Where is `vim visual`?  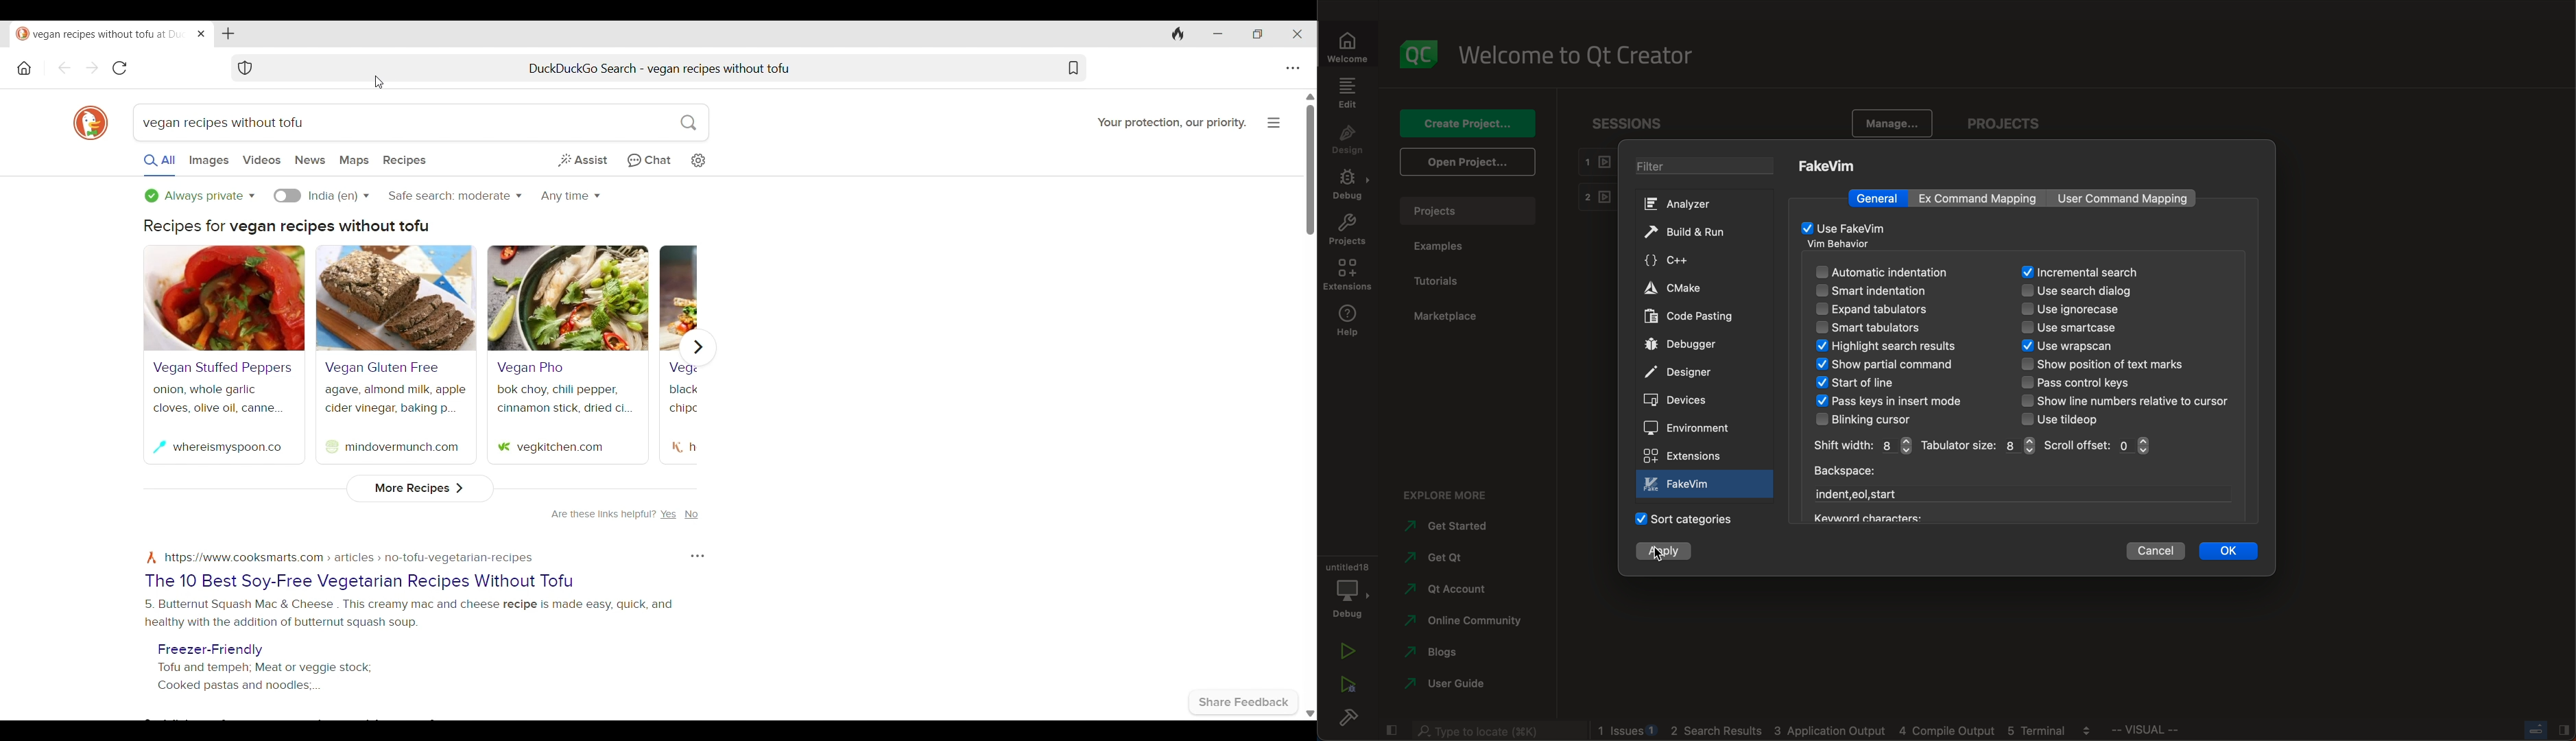
vim visual is located at coordinates (2155, 730).